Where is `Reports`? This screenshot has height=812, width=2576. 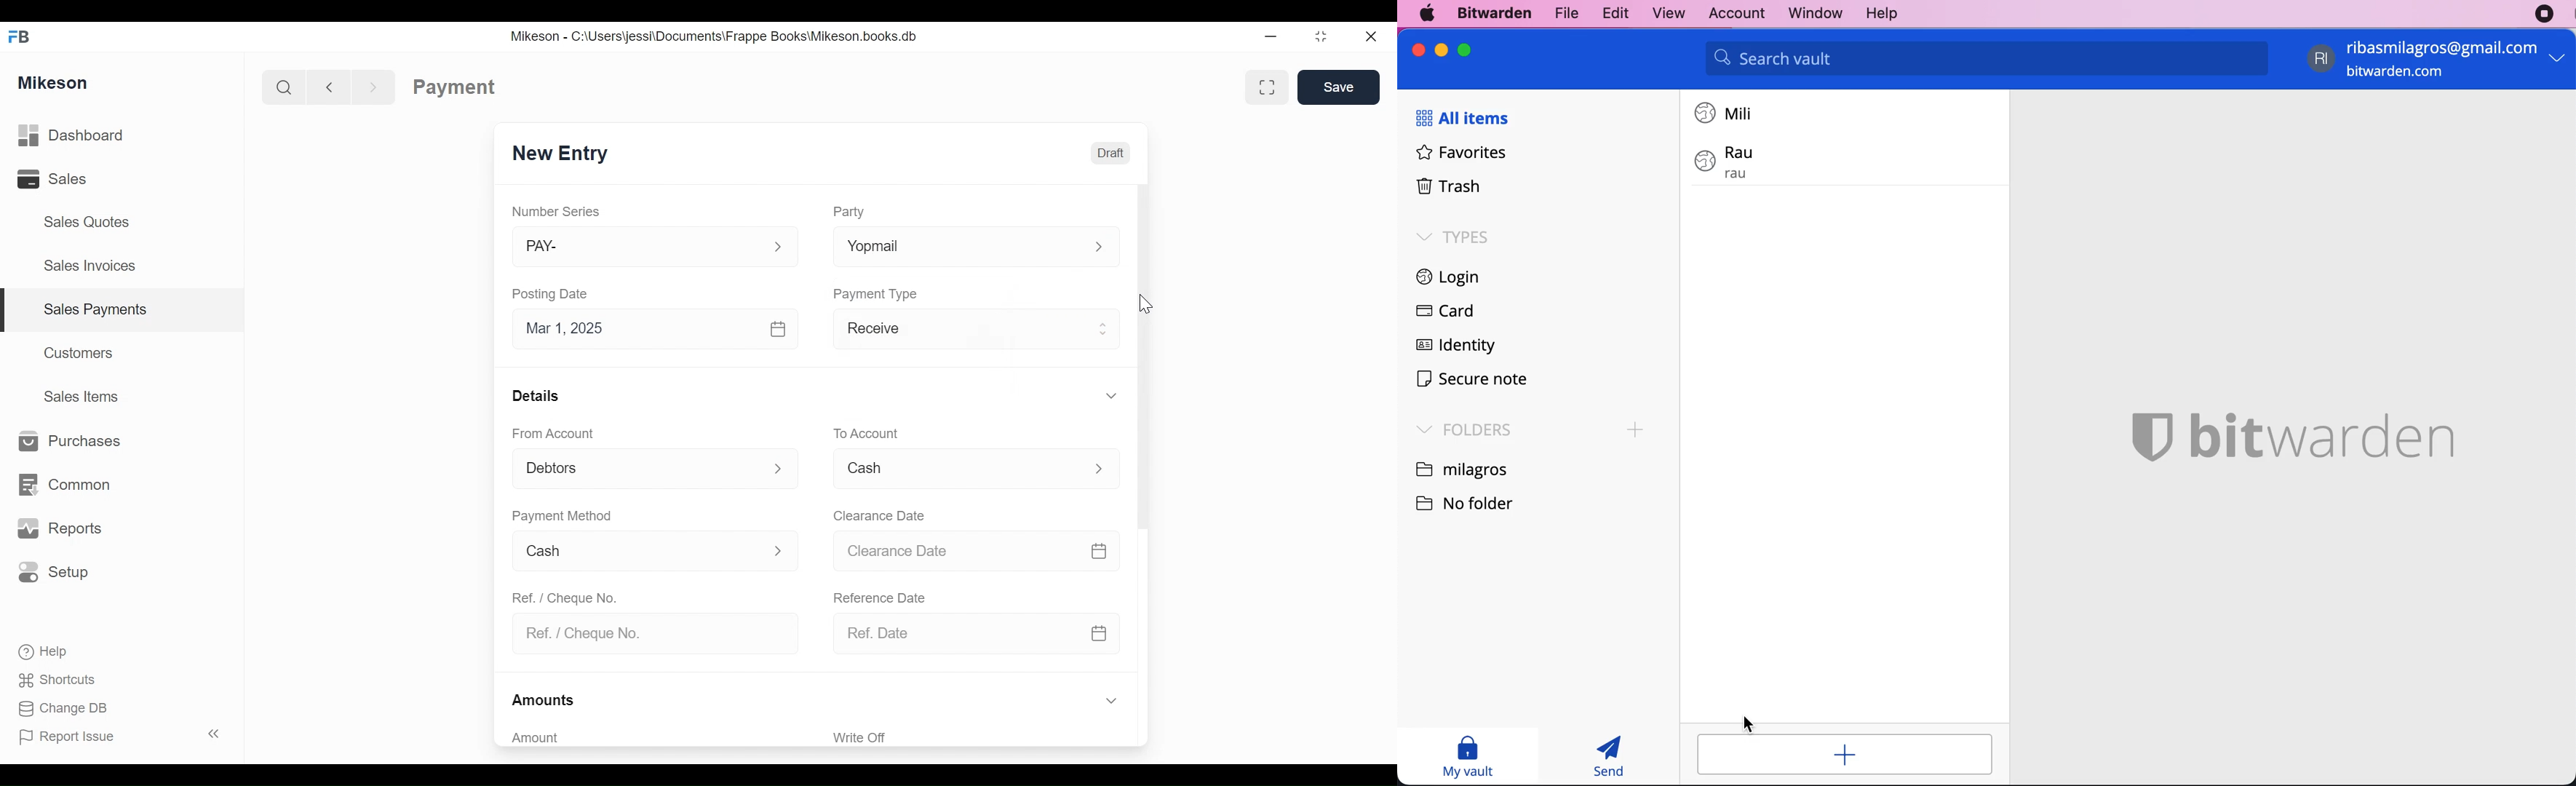
Reports is located at coordinates (63, 529).